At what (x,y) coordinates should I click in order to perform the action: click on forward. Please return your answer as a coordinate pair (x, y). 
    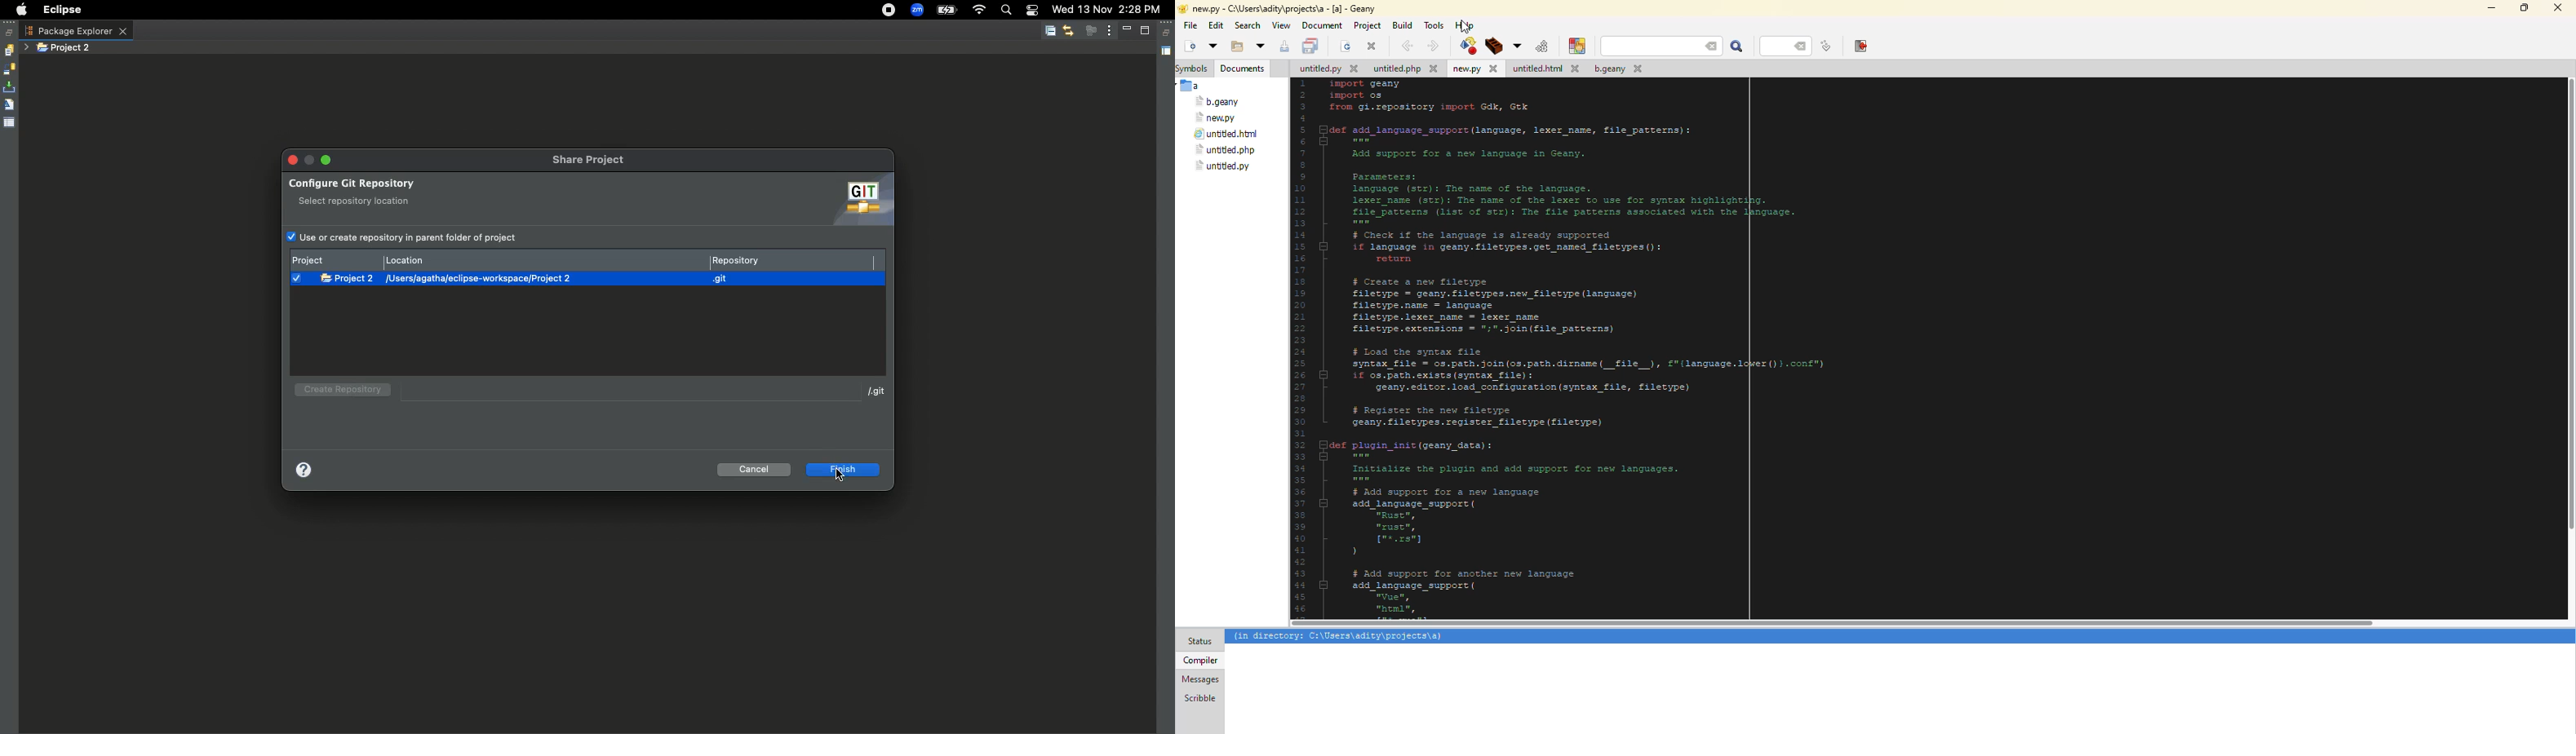
    Looking at the image, I should click on (1431, 46).